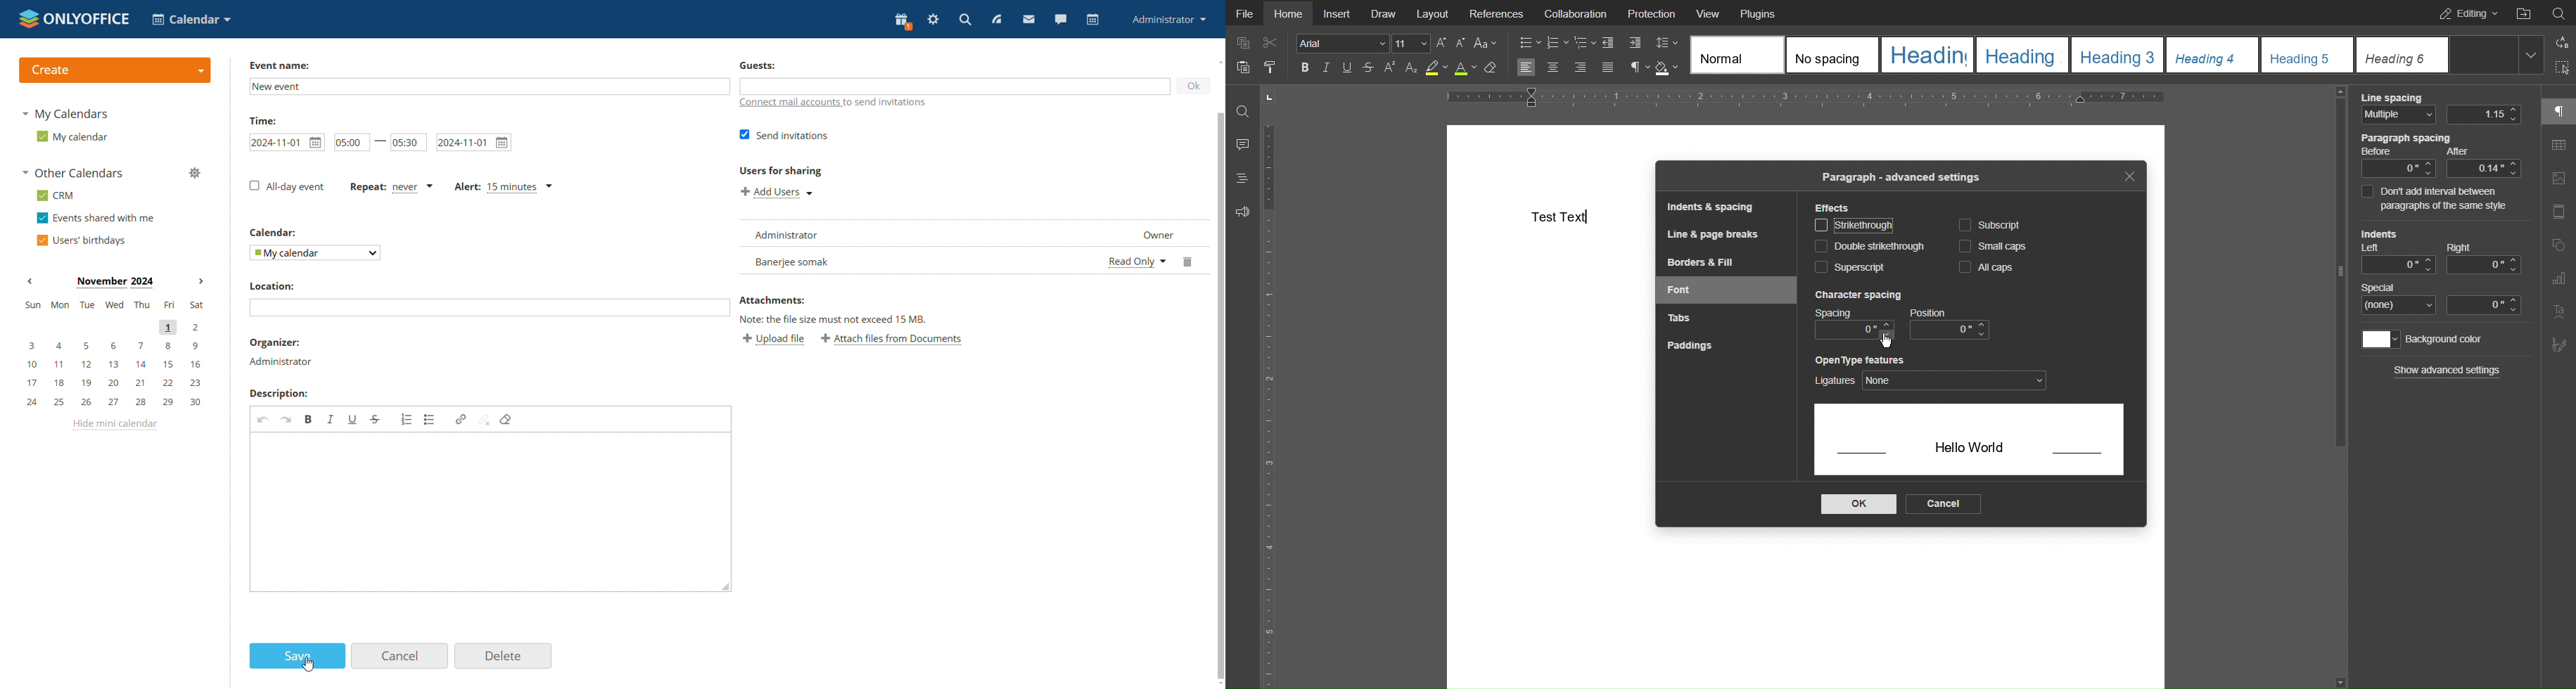  Describe the element at coordinates (1242, 110) in the screenshot. I see `Search` at that location.